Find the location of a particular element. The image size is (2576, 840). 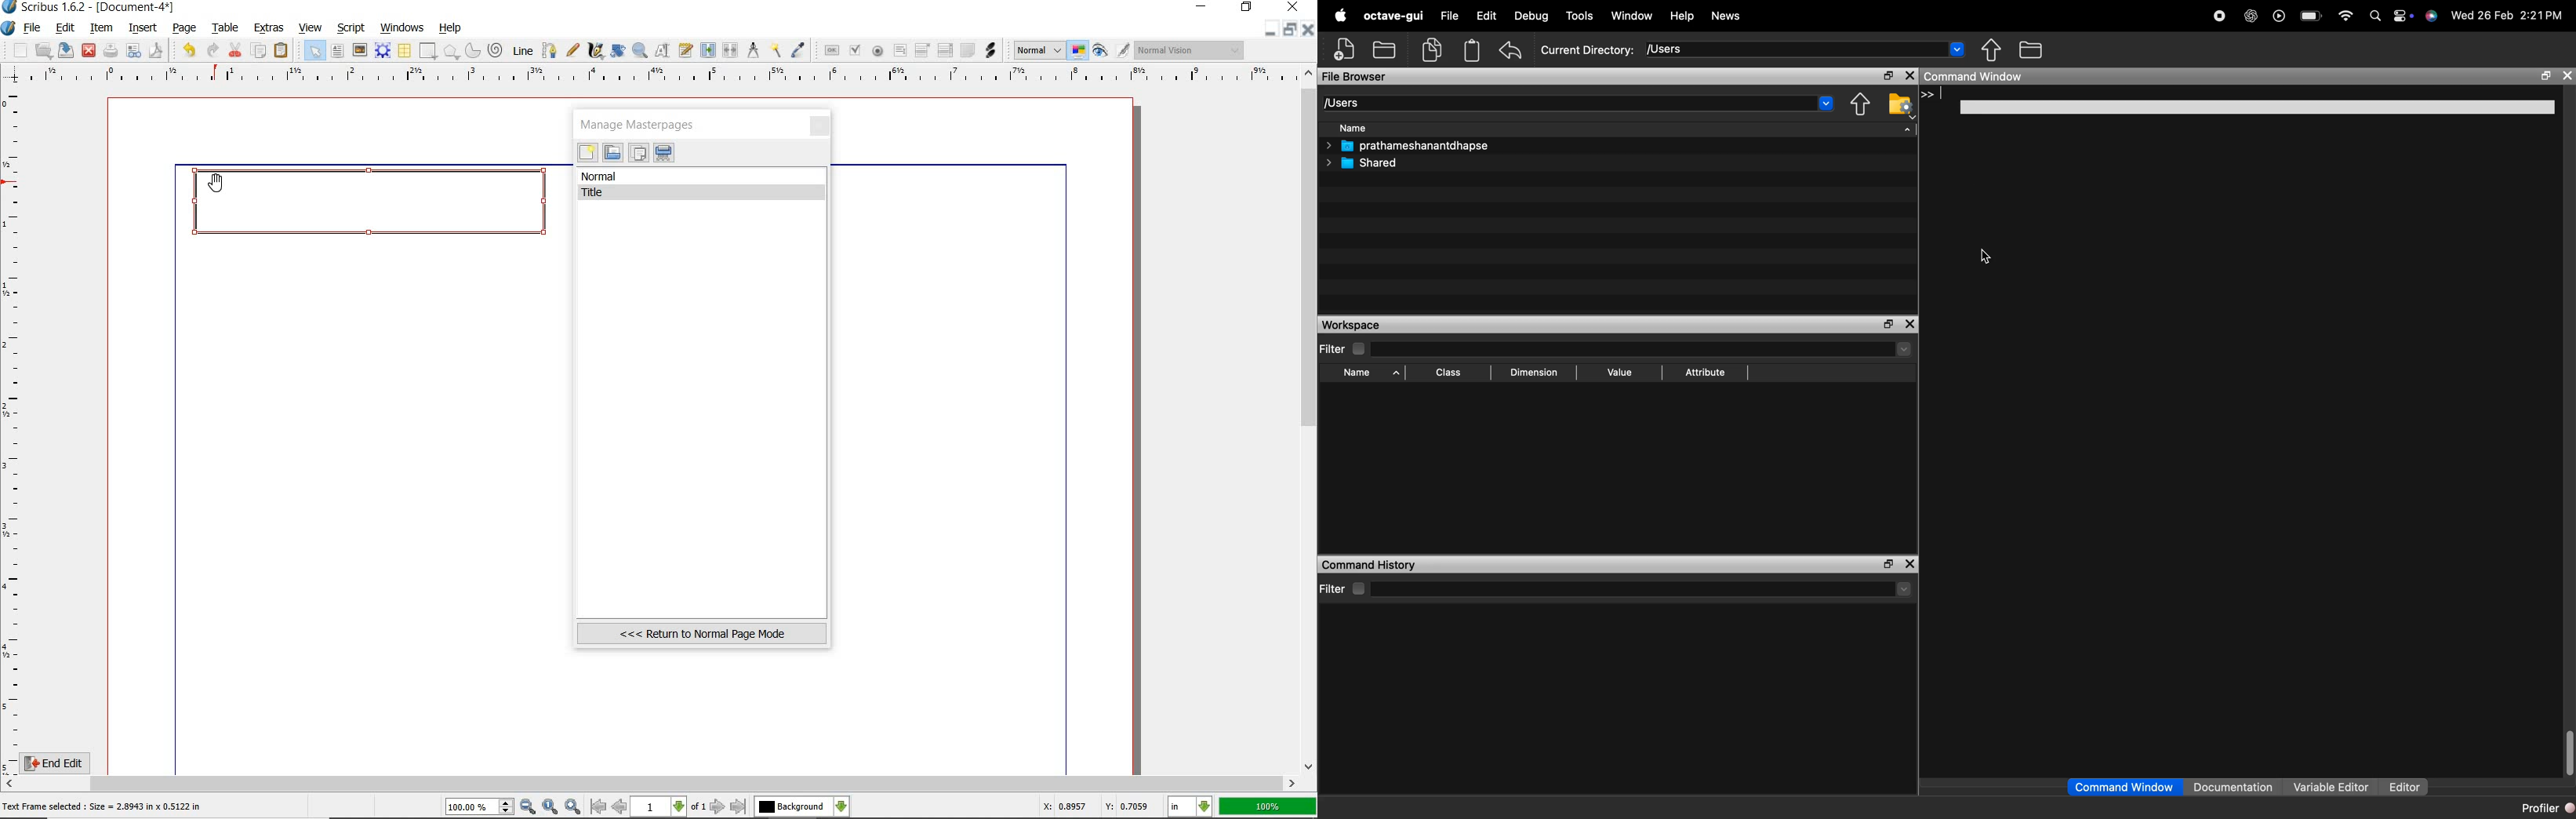

file is located at coordinates (33, 28).